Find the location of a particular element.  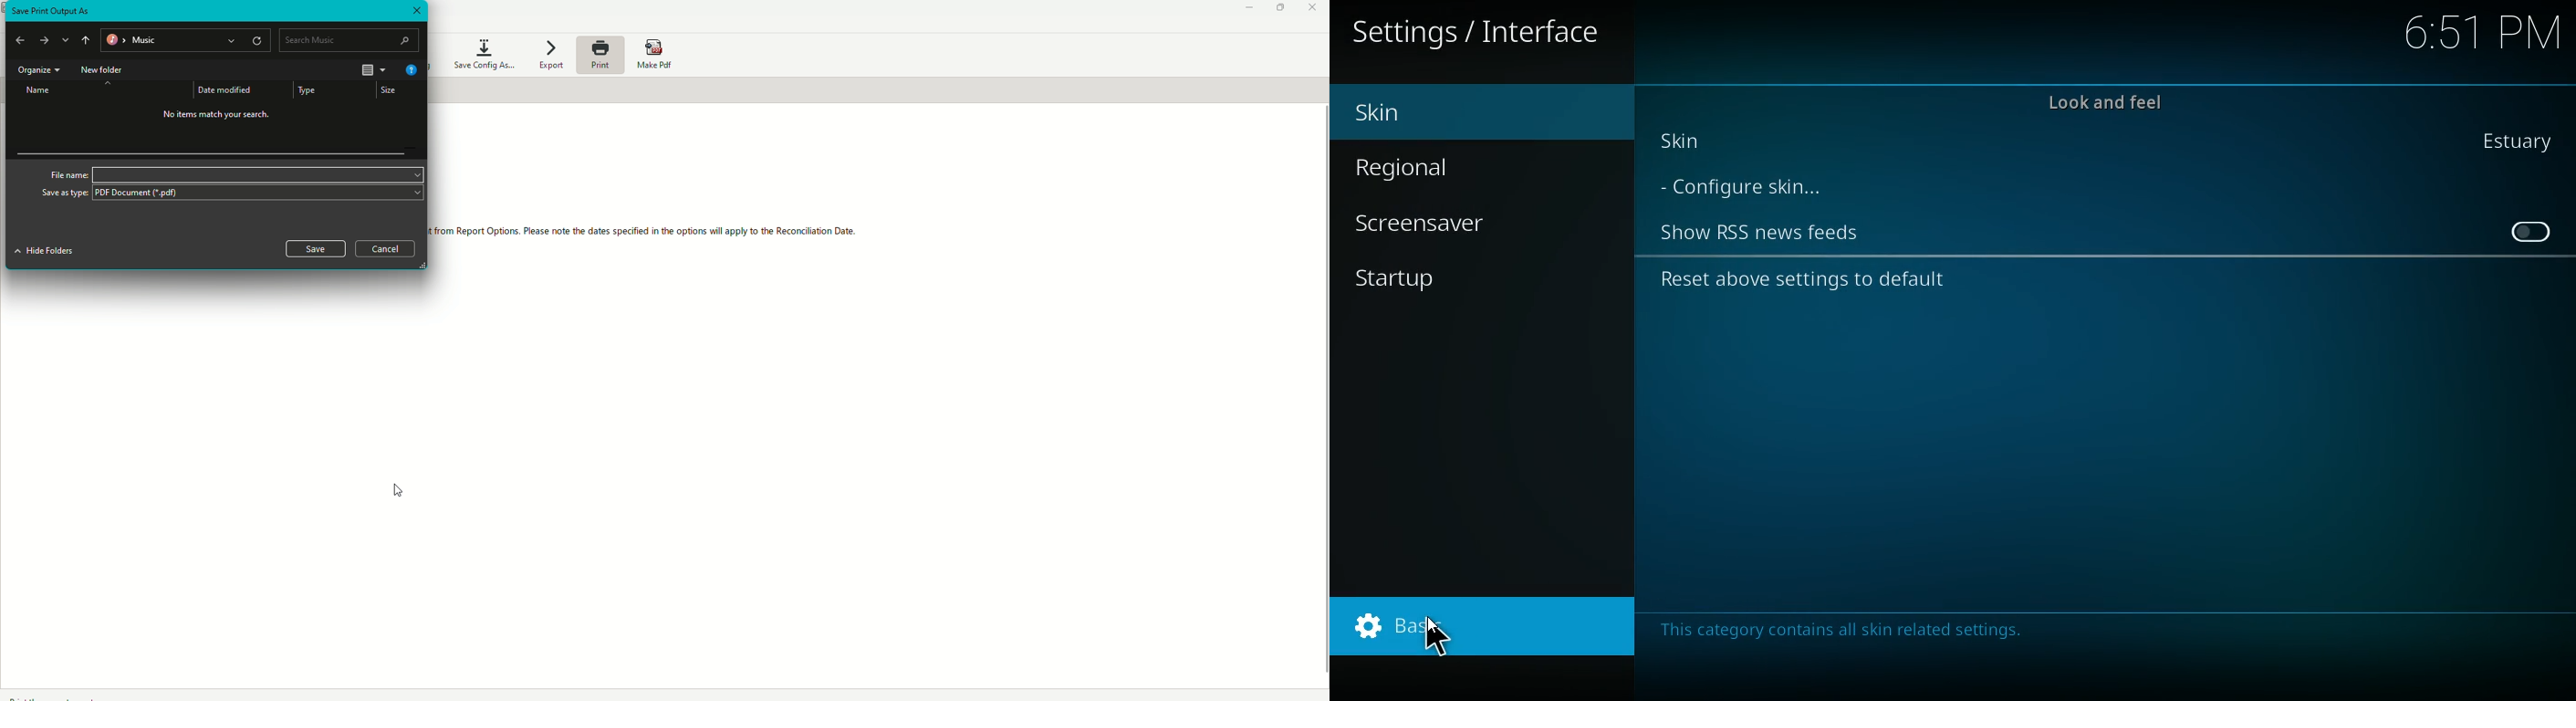

message is located at coordinates (1851, 630).